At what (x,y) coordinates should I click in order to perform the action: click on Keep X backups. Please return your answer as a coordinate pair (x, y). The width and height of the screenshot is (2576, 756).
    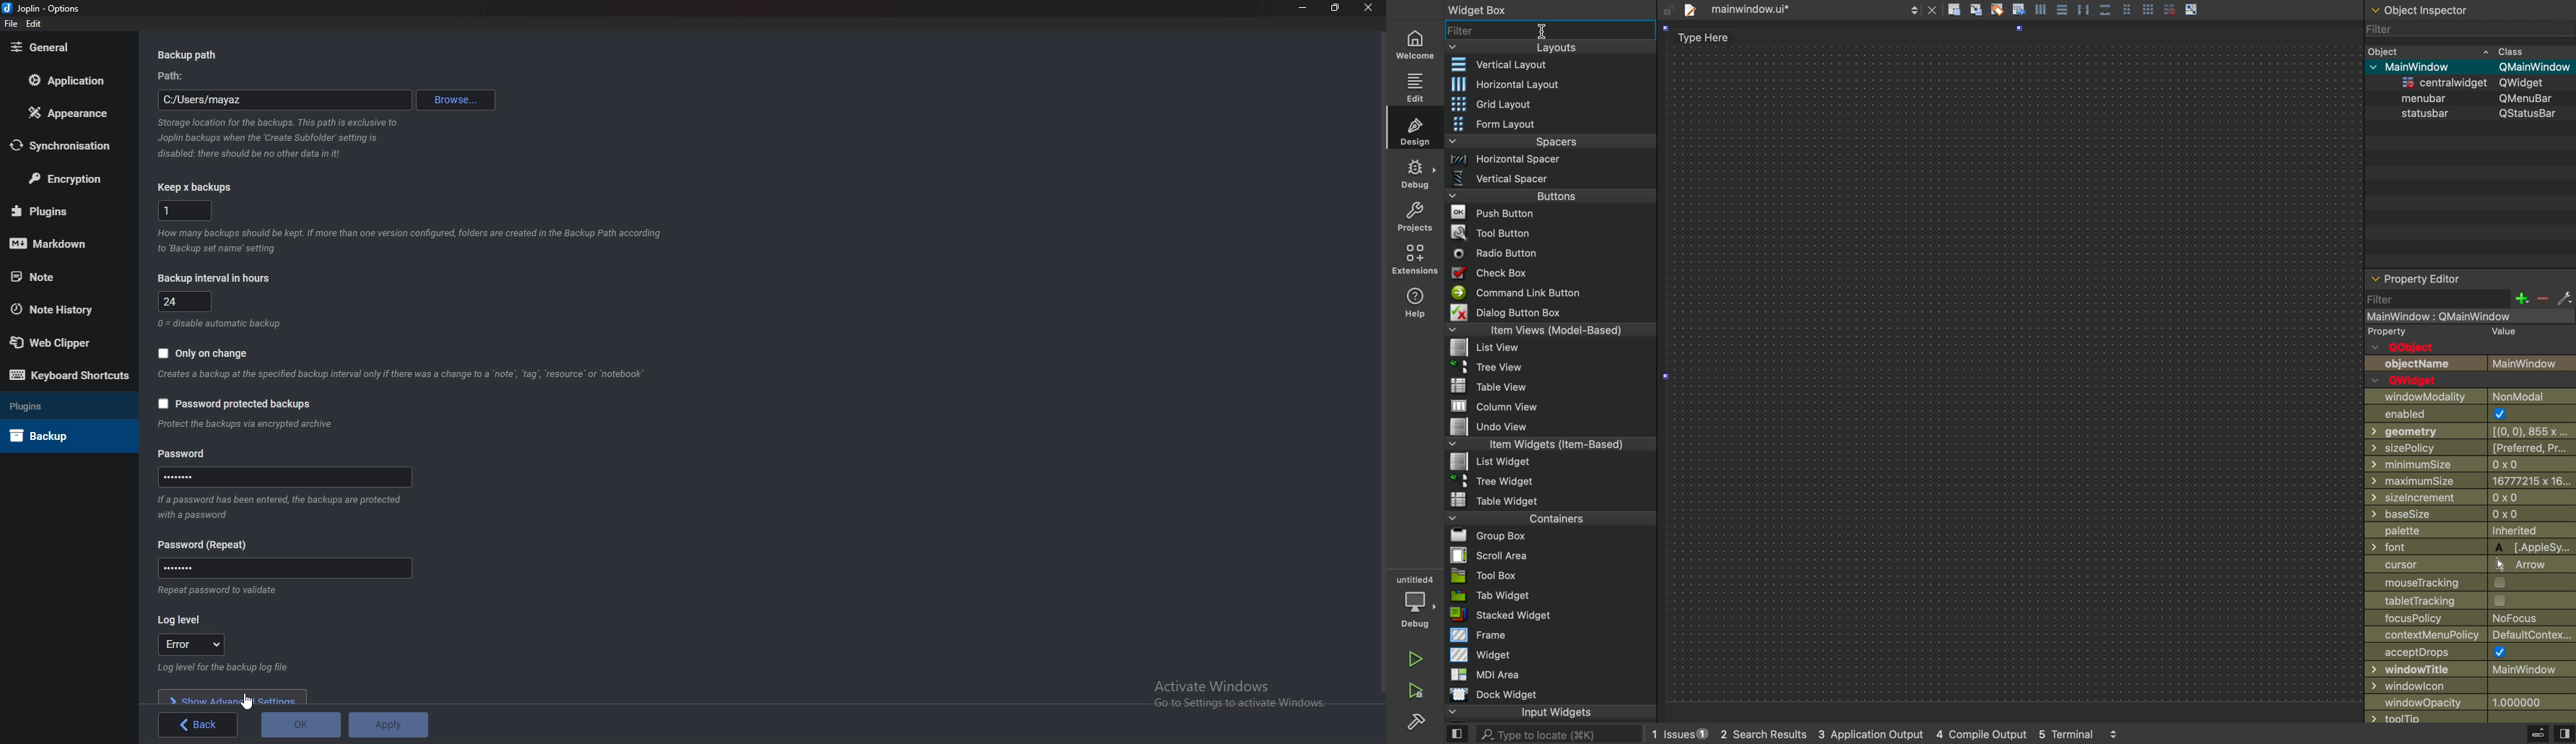
    Looking at the image, I should click on (194, 187).